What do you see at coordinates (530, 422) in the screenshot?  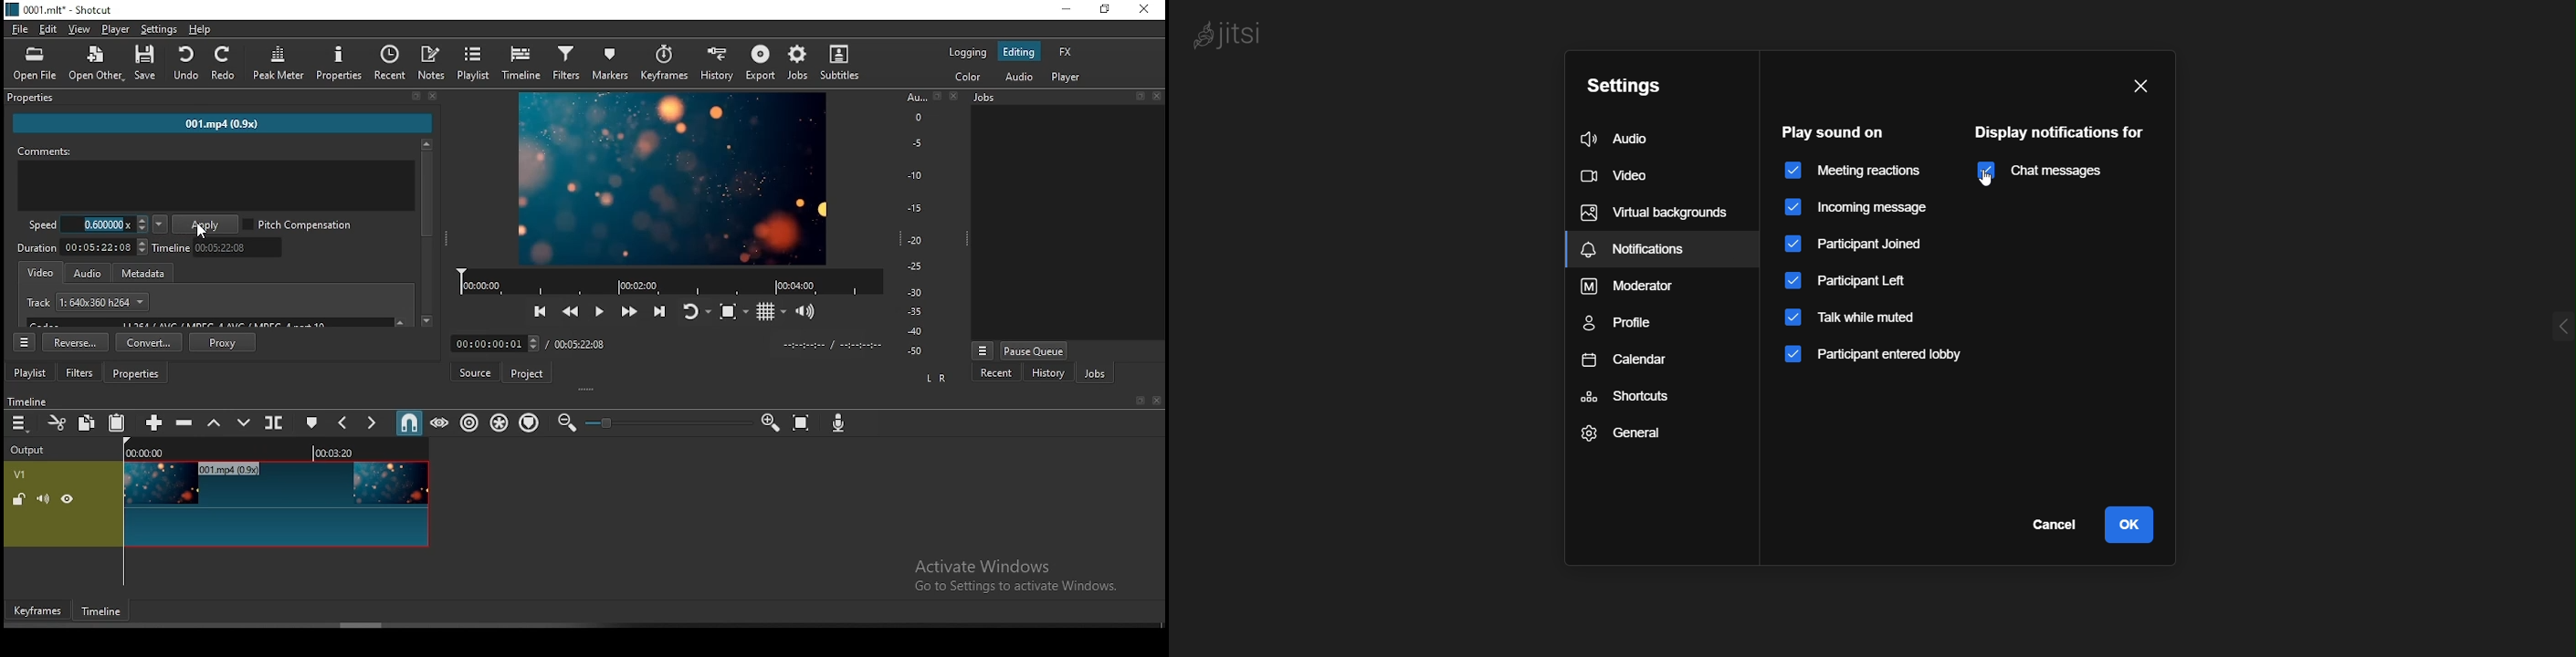 I see `ripple markers` at bounding box center [530, 422].